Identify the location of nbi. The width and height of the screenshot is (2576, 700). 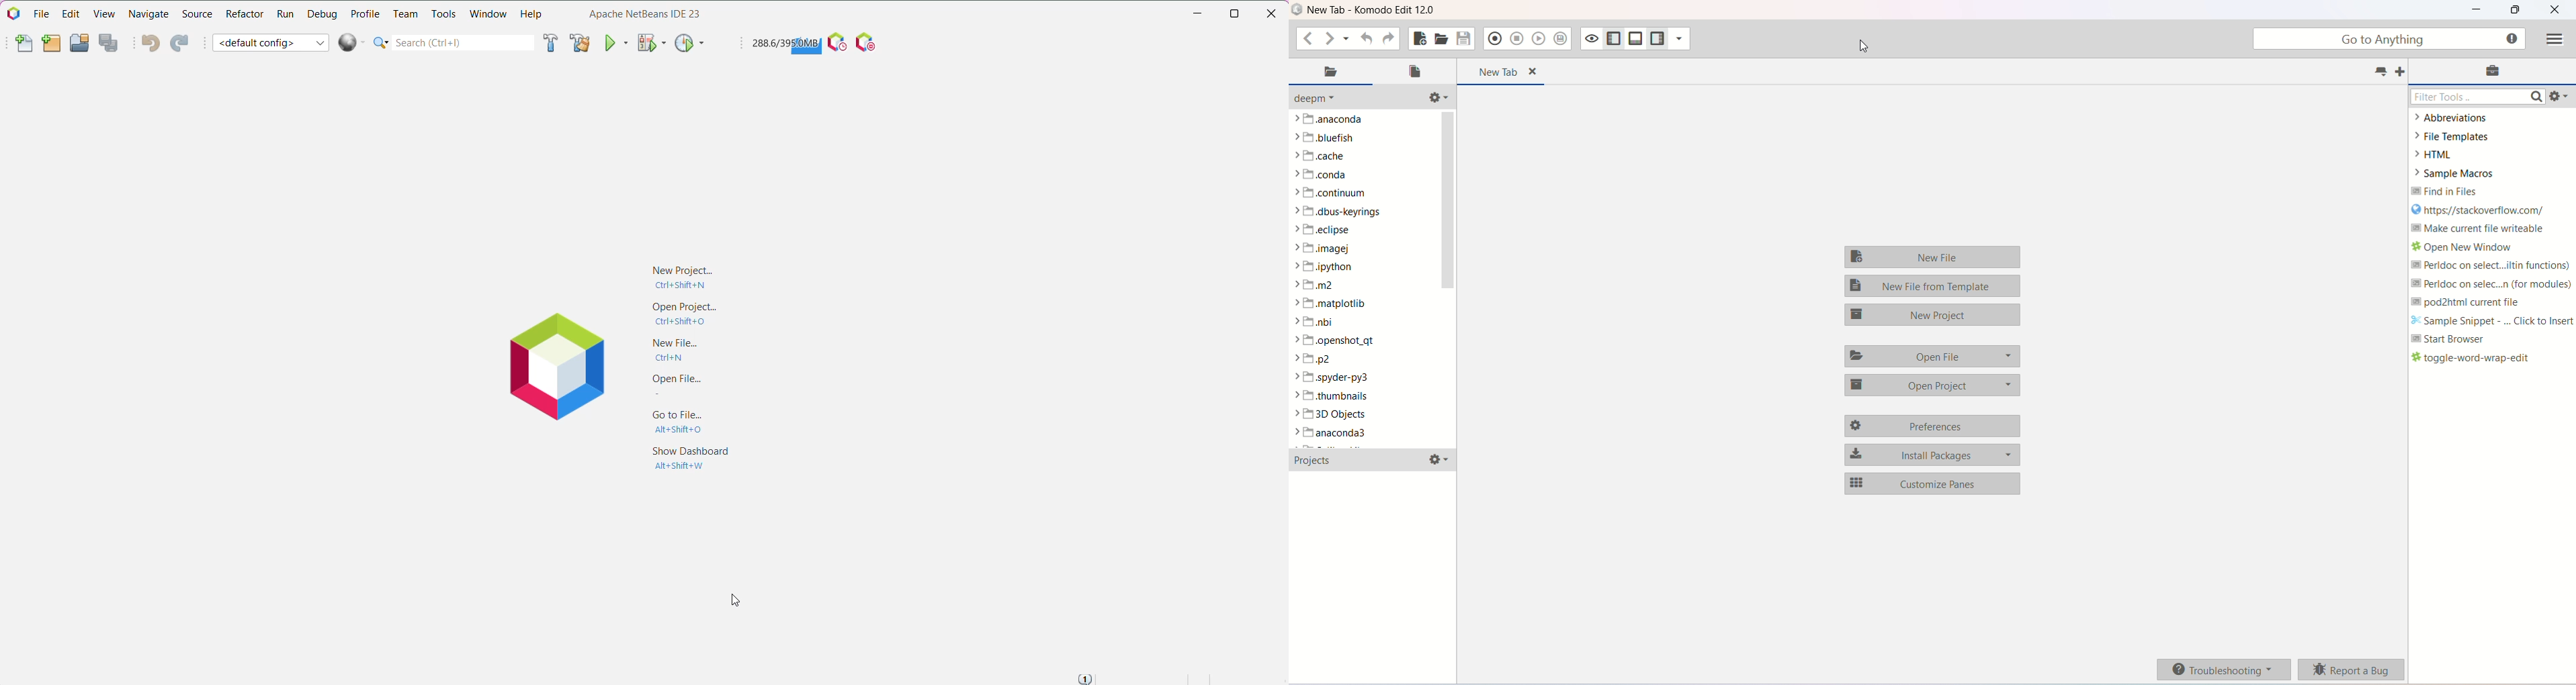
(1313, 322).